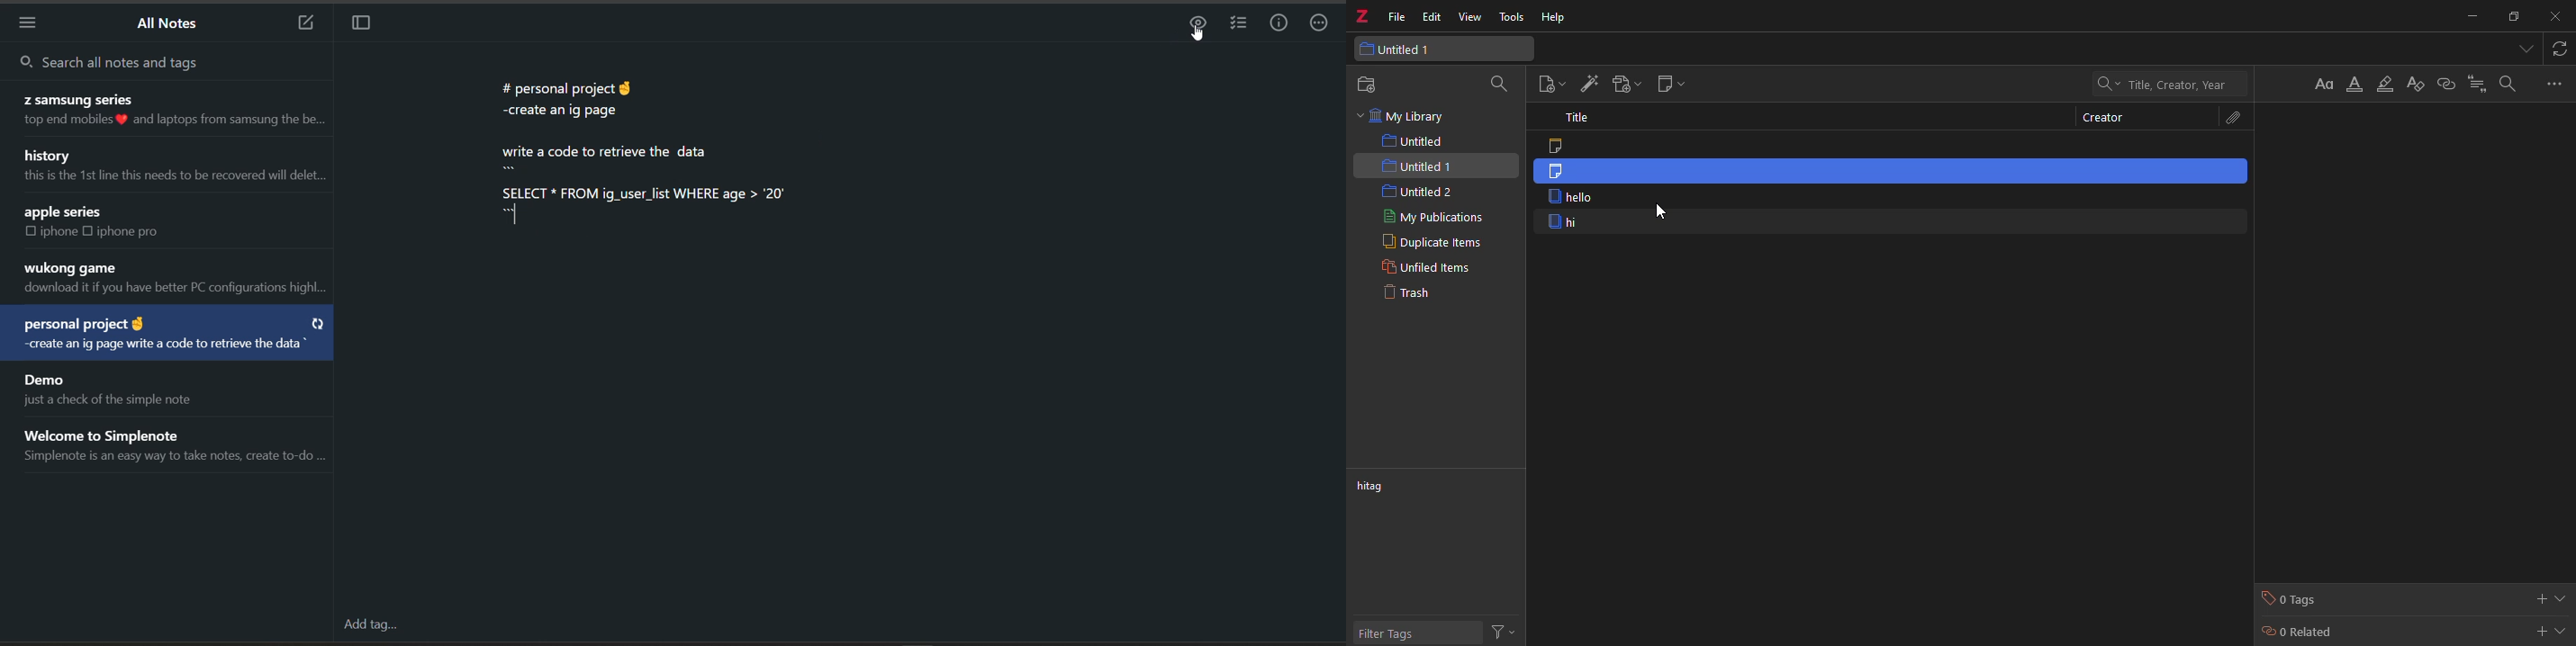 The image size is (2576, 672). What do you see at coordinates (1670, 84) in the screenshot?
I see `new note` at bounding box center [1670, 84].